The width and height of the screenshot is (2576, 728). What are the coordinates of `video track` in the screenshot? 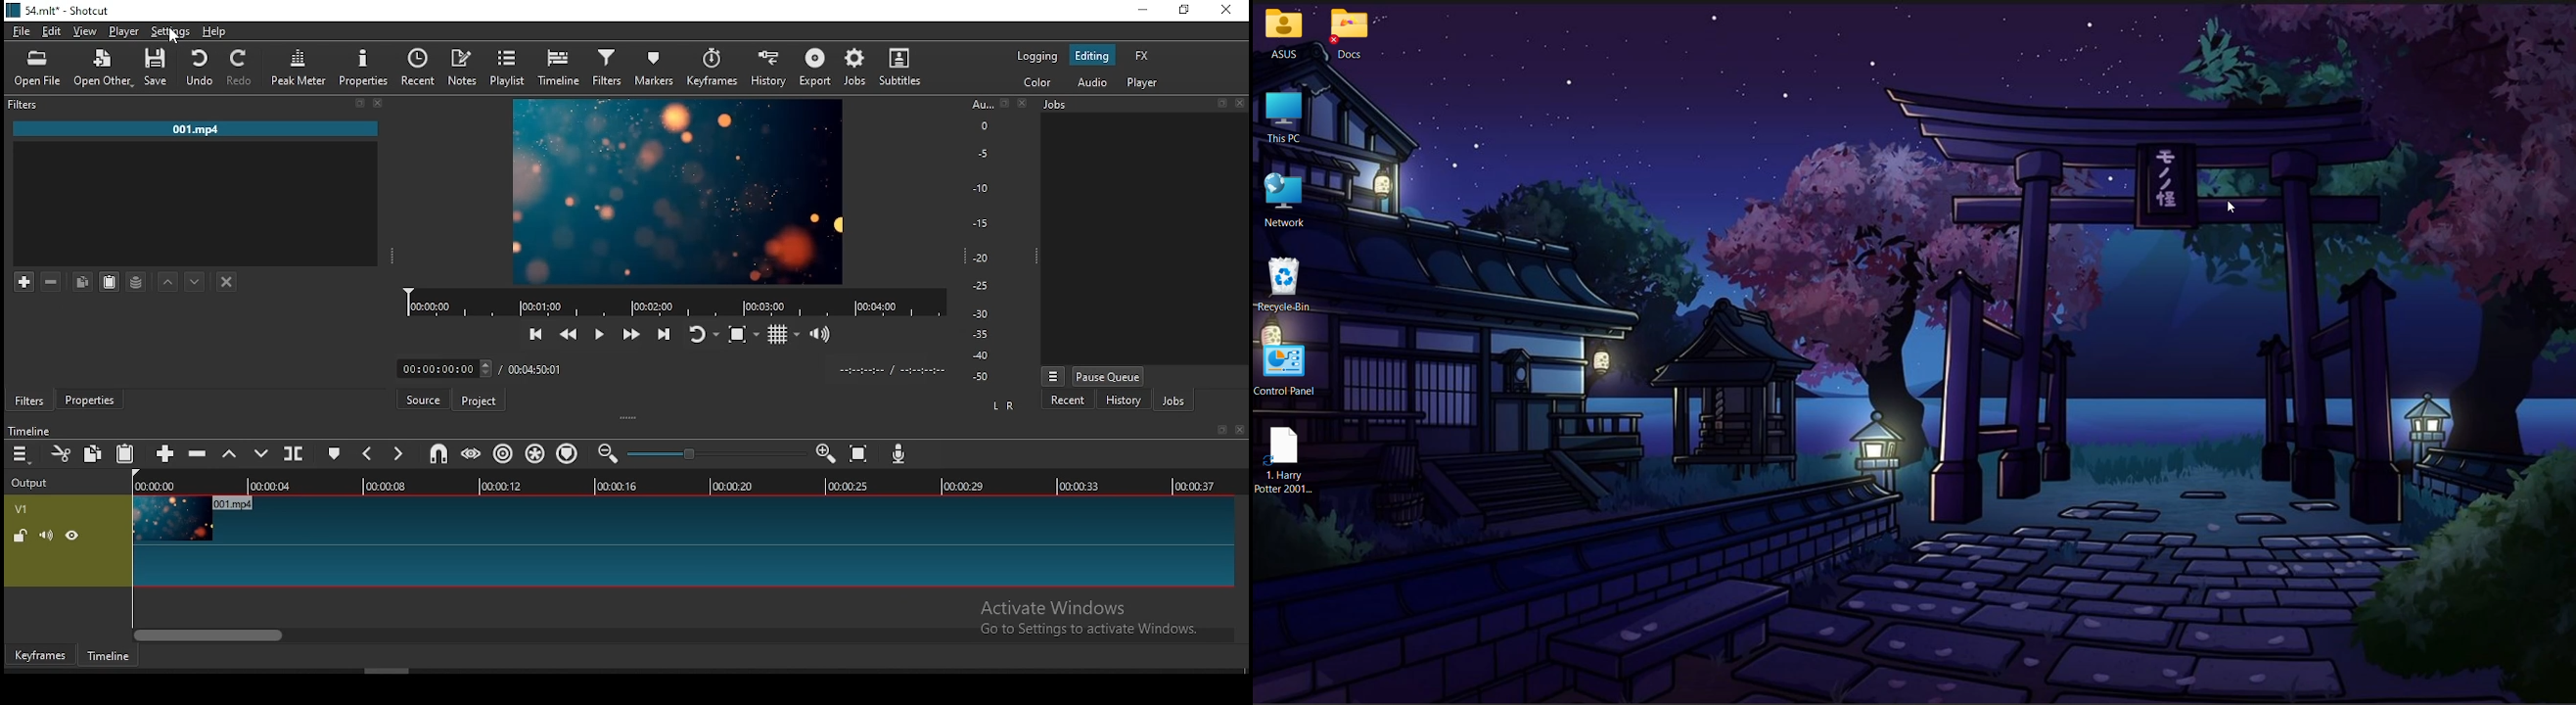 It's located at (682, 541).